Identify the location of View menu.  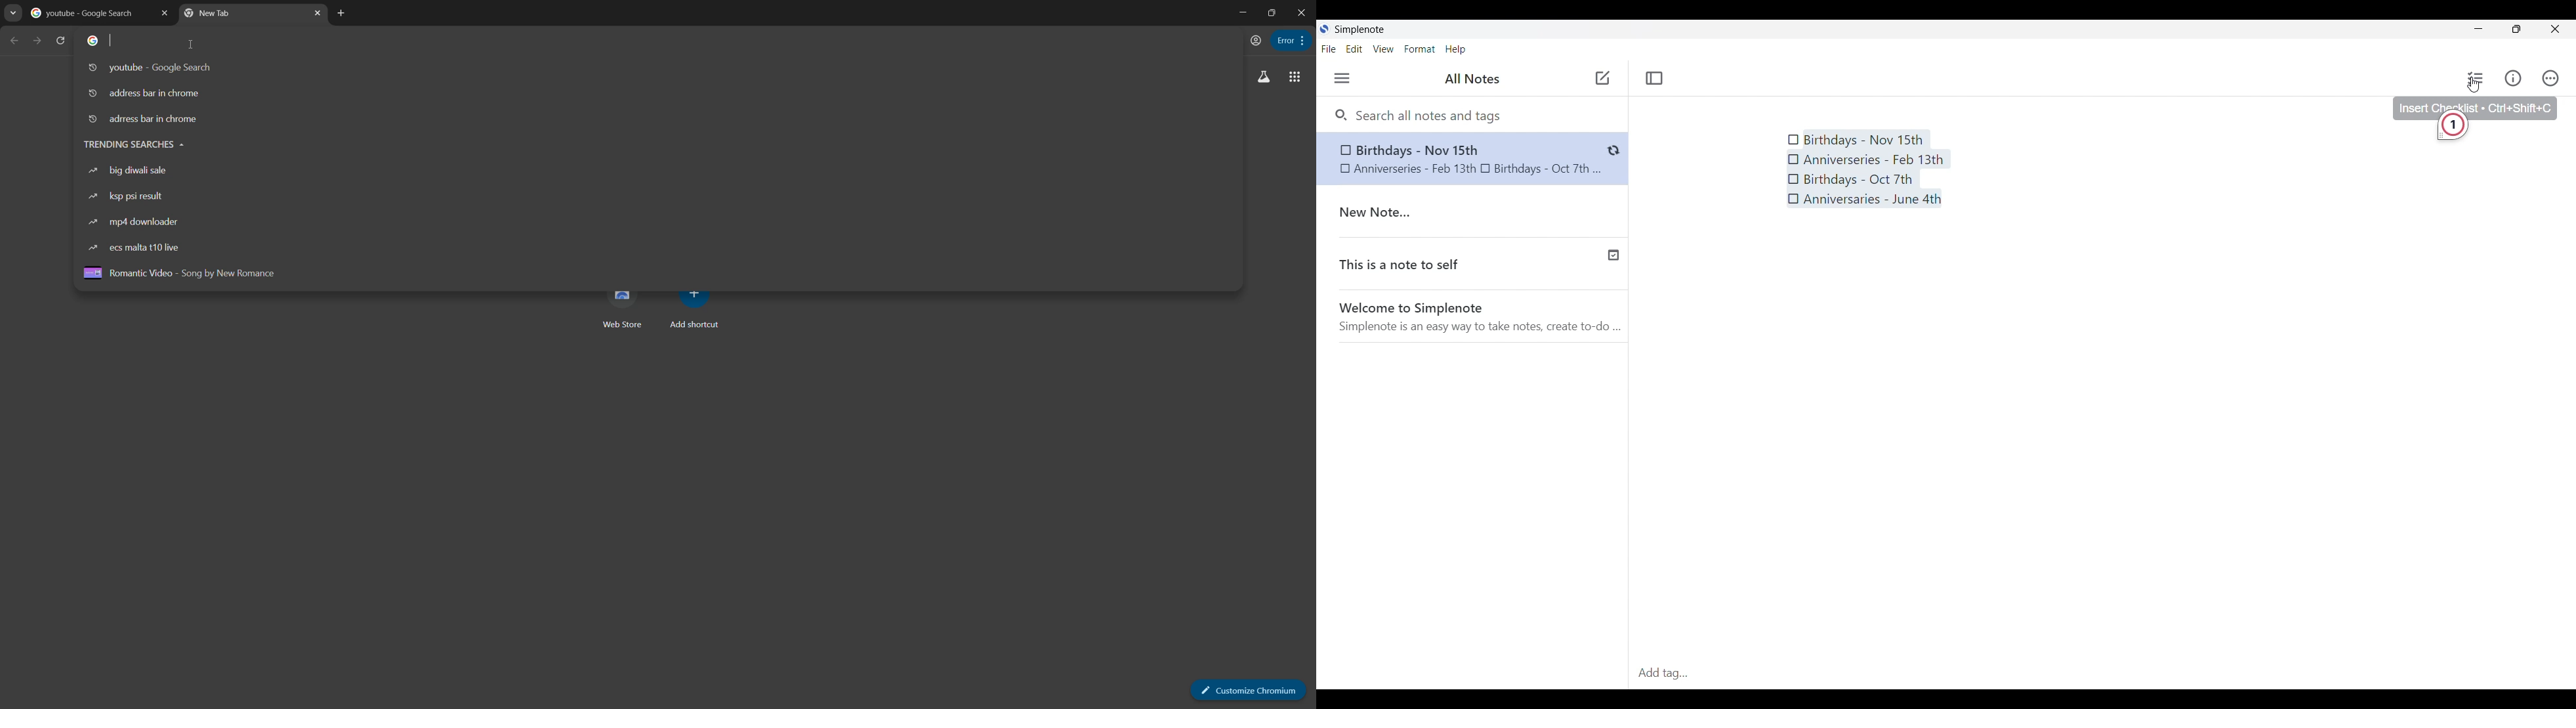
(1384, 49).